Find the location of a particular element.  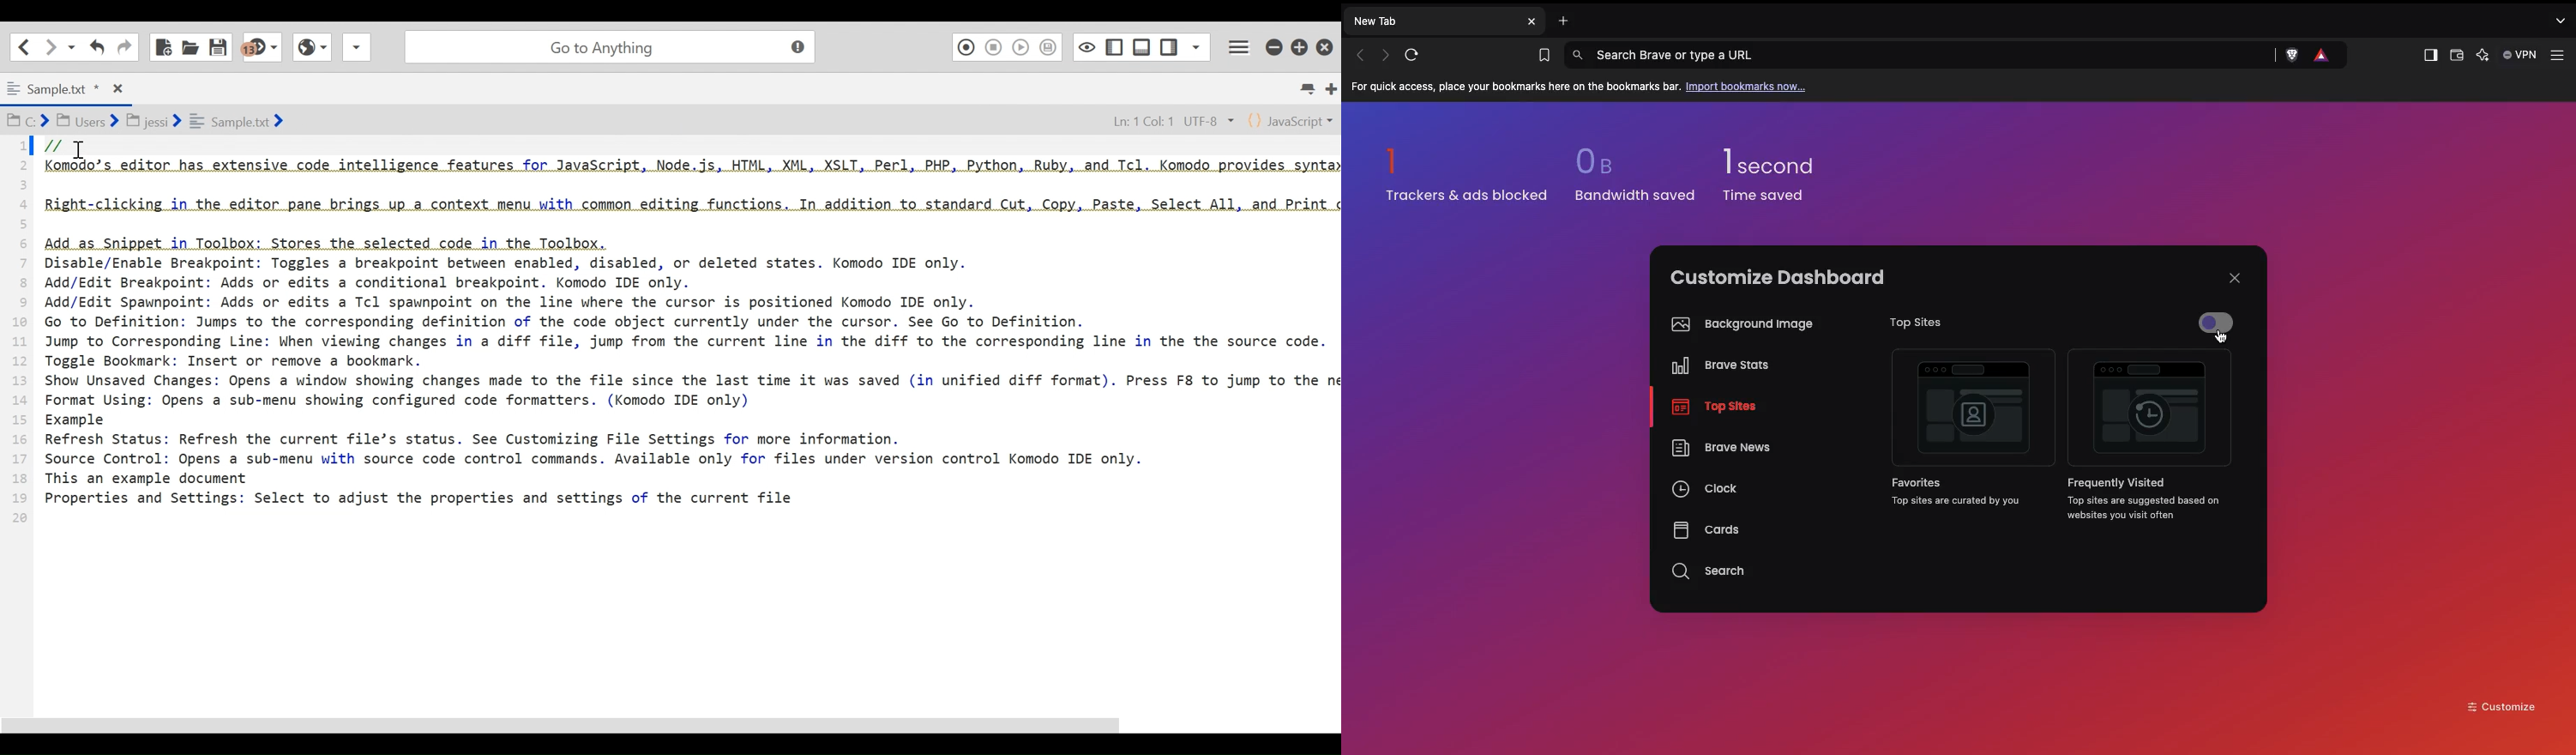

Play Last Macro is located at coordinates (1021, 46).